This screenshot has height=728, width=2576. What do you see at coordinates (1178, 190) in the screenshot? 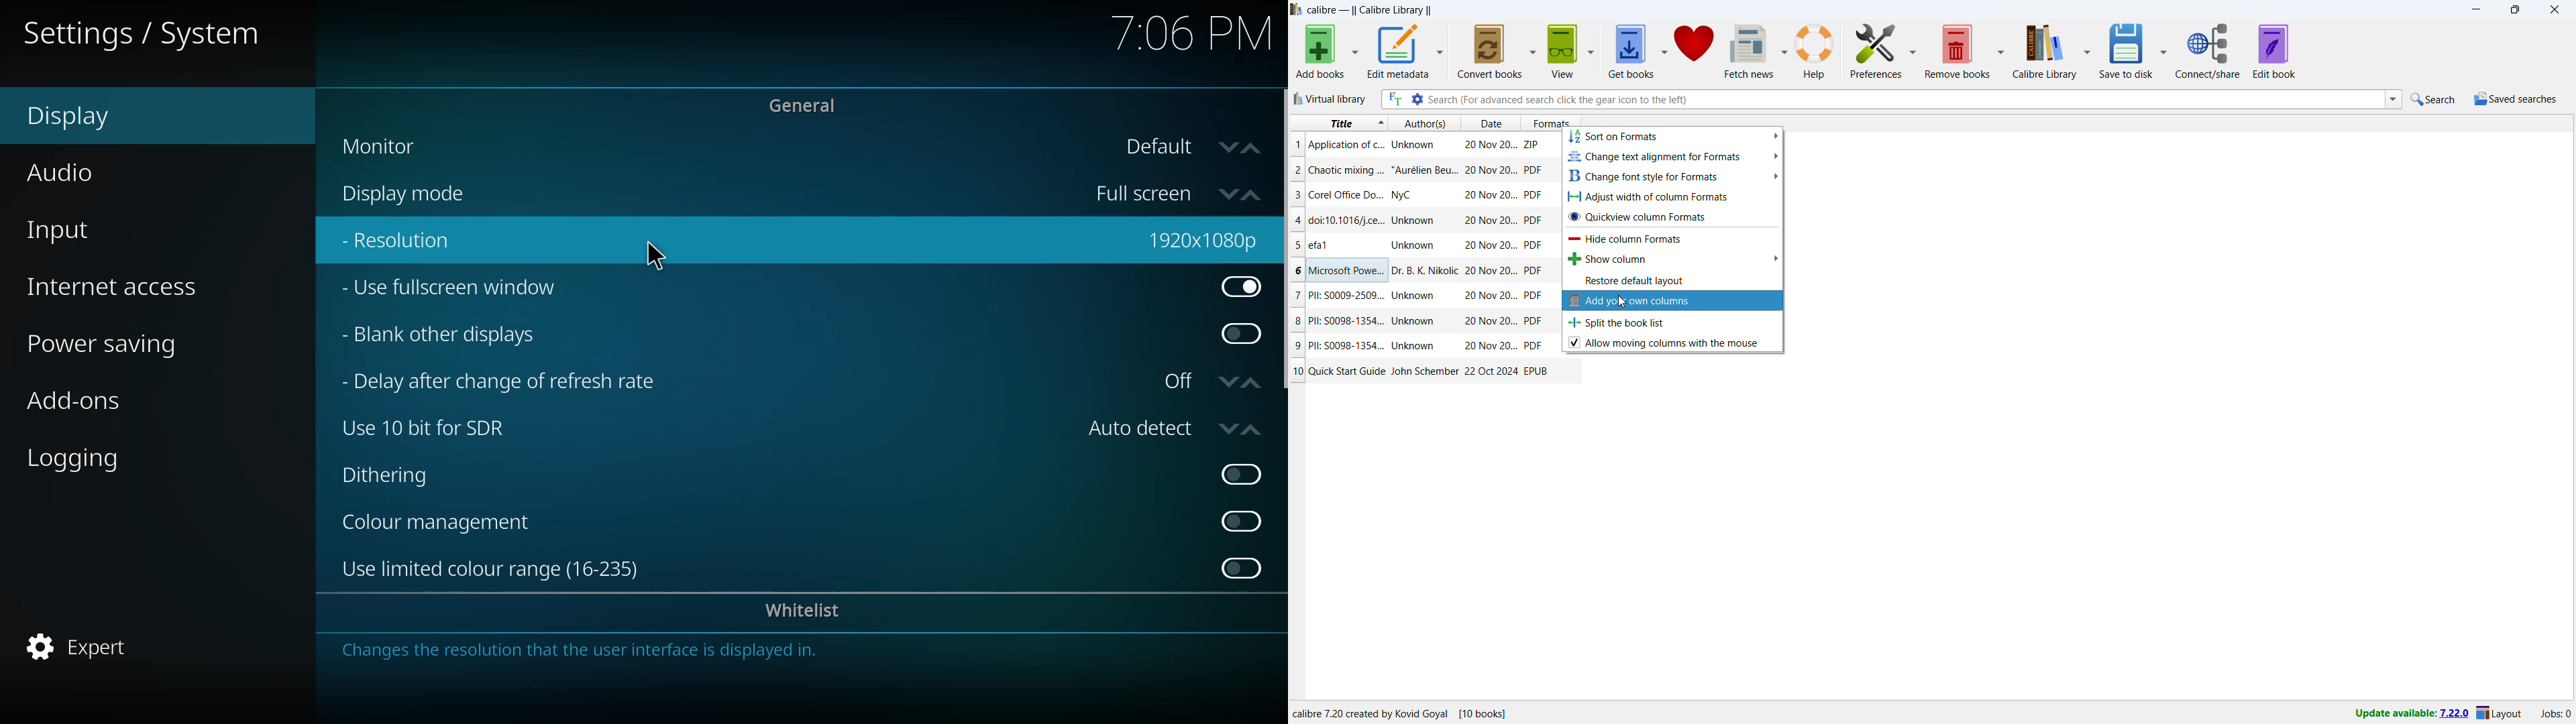
I see `fullscreen` at bounding box center [1178, 190].